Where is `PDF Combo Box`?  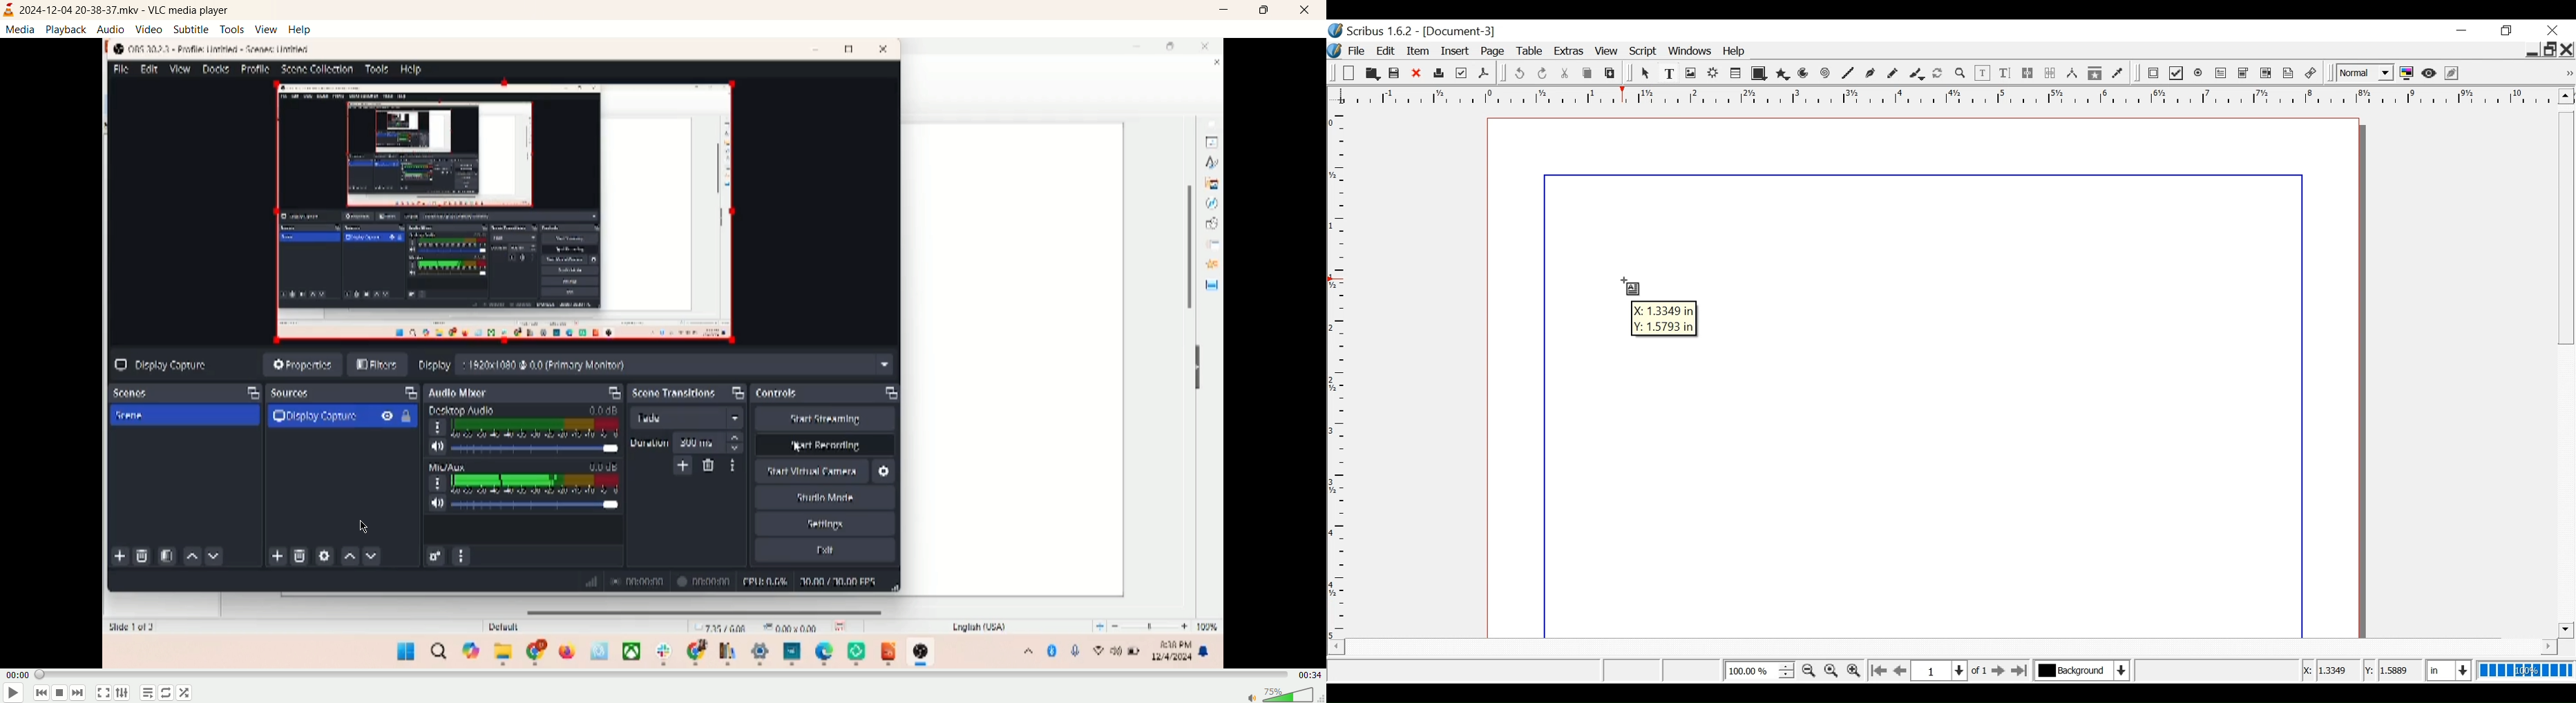
PDF Combo Box is located at coordinates (2245, 74).